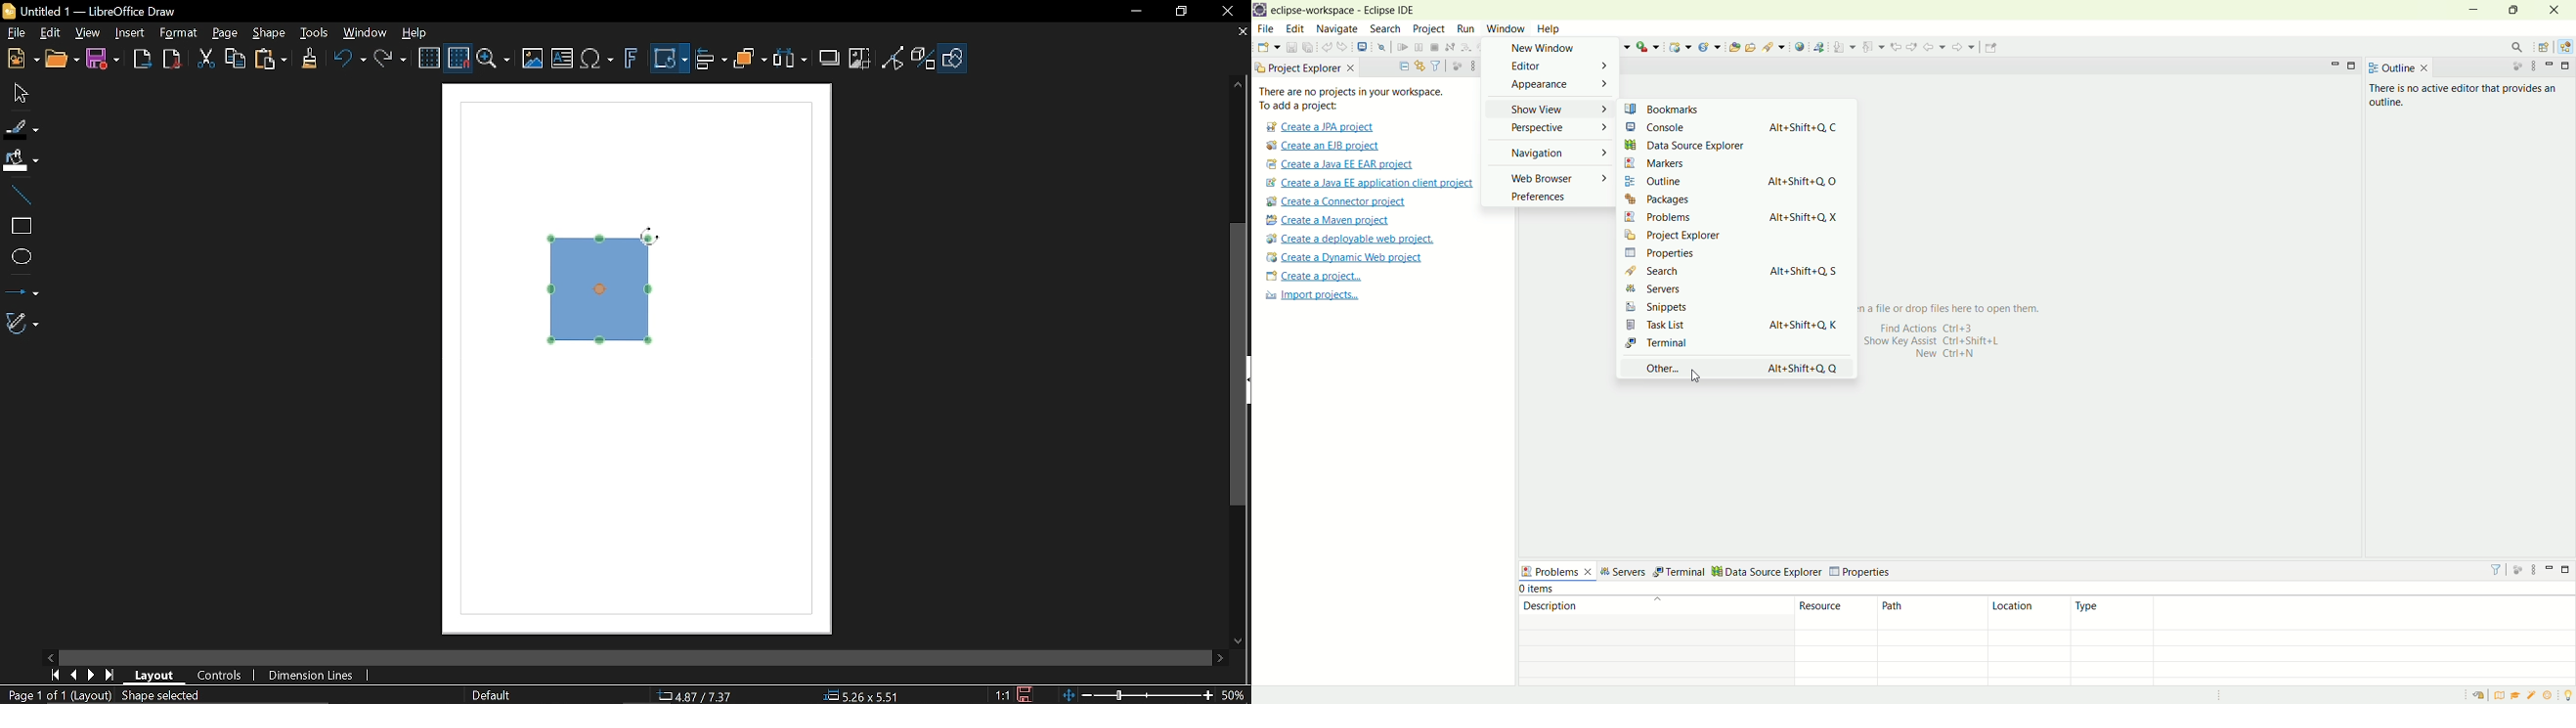  Describe the element at coordinates (63, 59) in the screenshot. I see `Open` at that location.